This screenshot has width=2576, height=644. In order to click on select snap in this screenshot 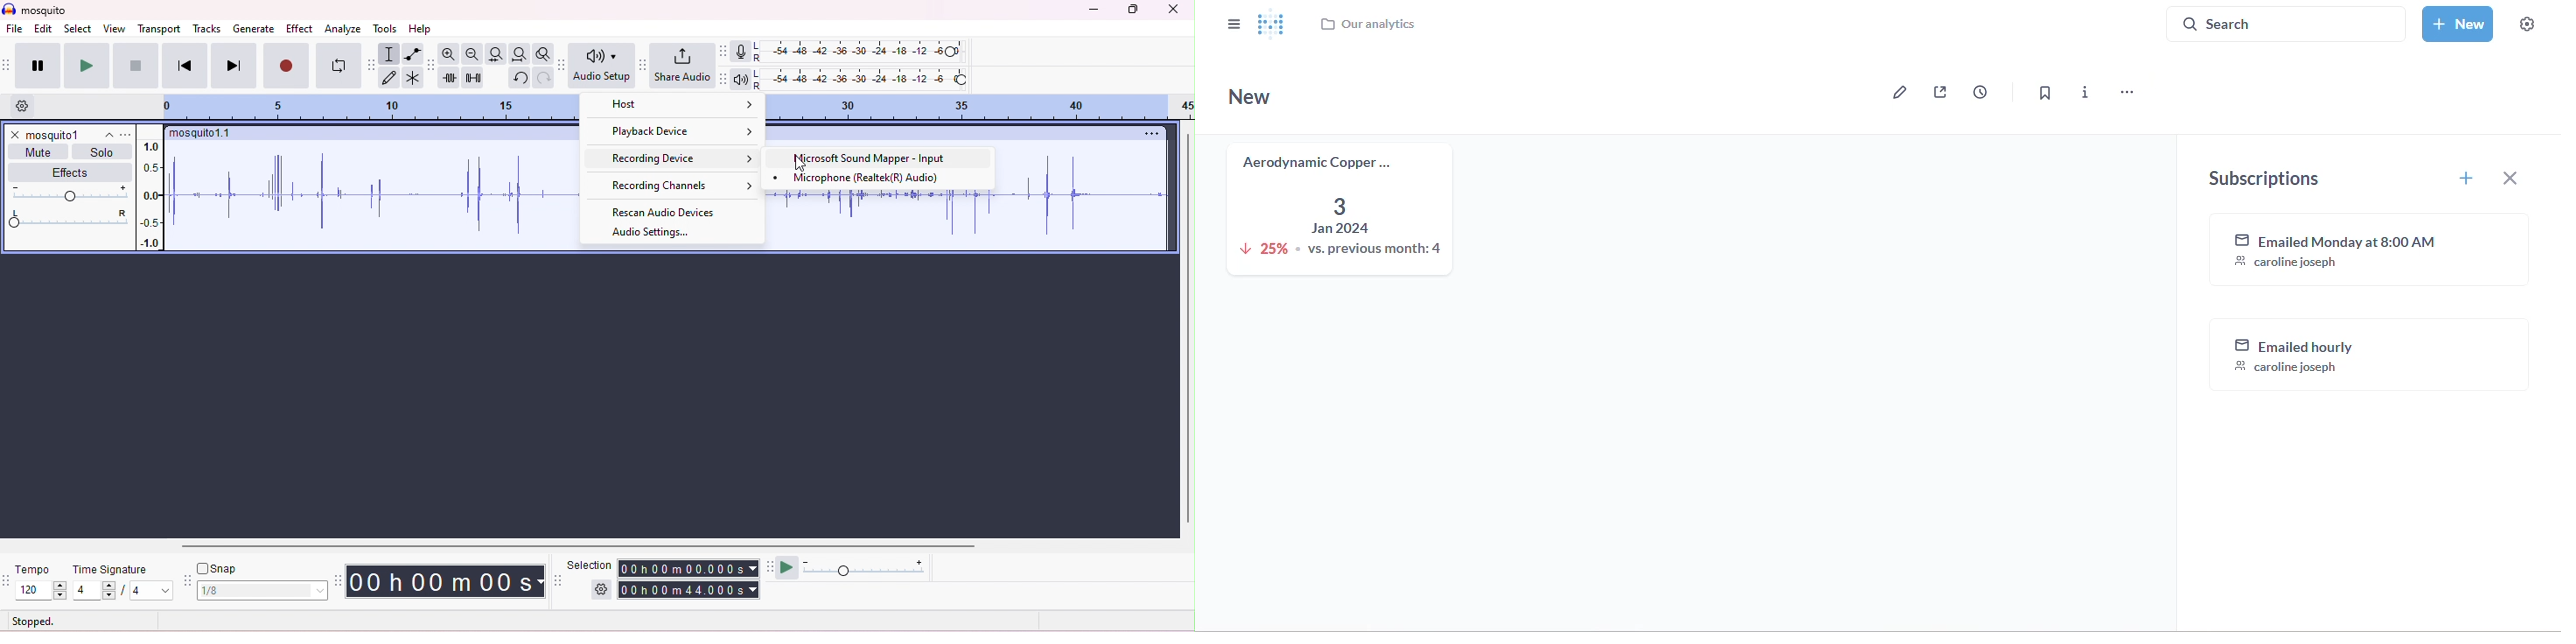, I will do `click(263, 591)`.